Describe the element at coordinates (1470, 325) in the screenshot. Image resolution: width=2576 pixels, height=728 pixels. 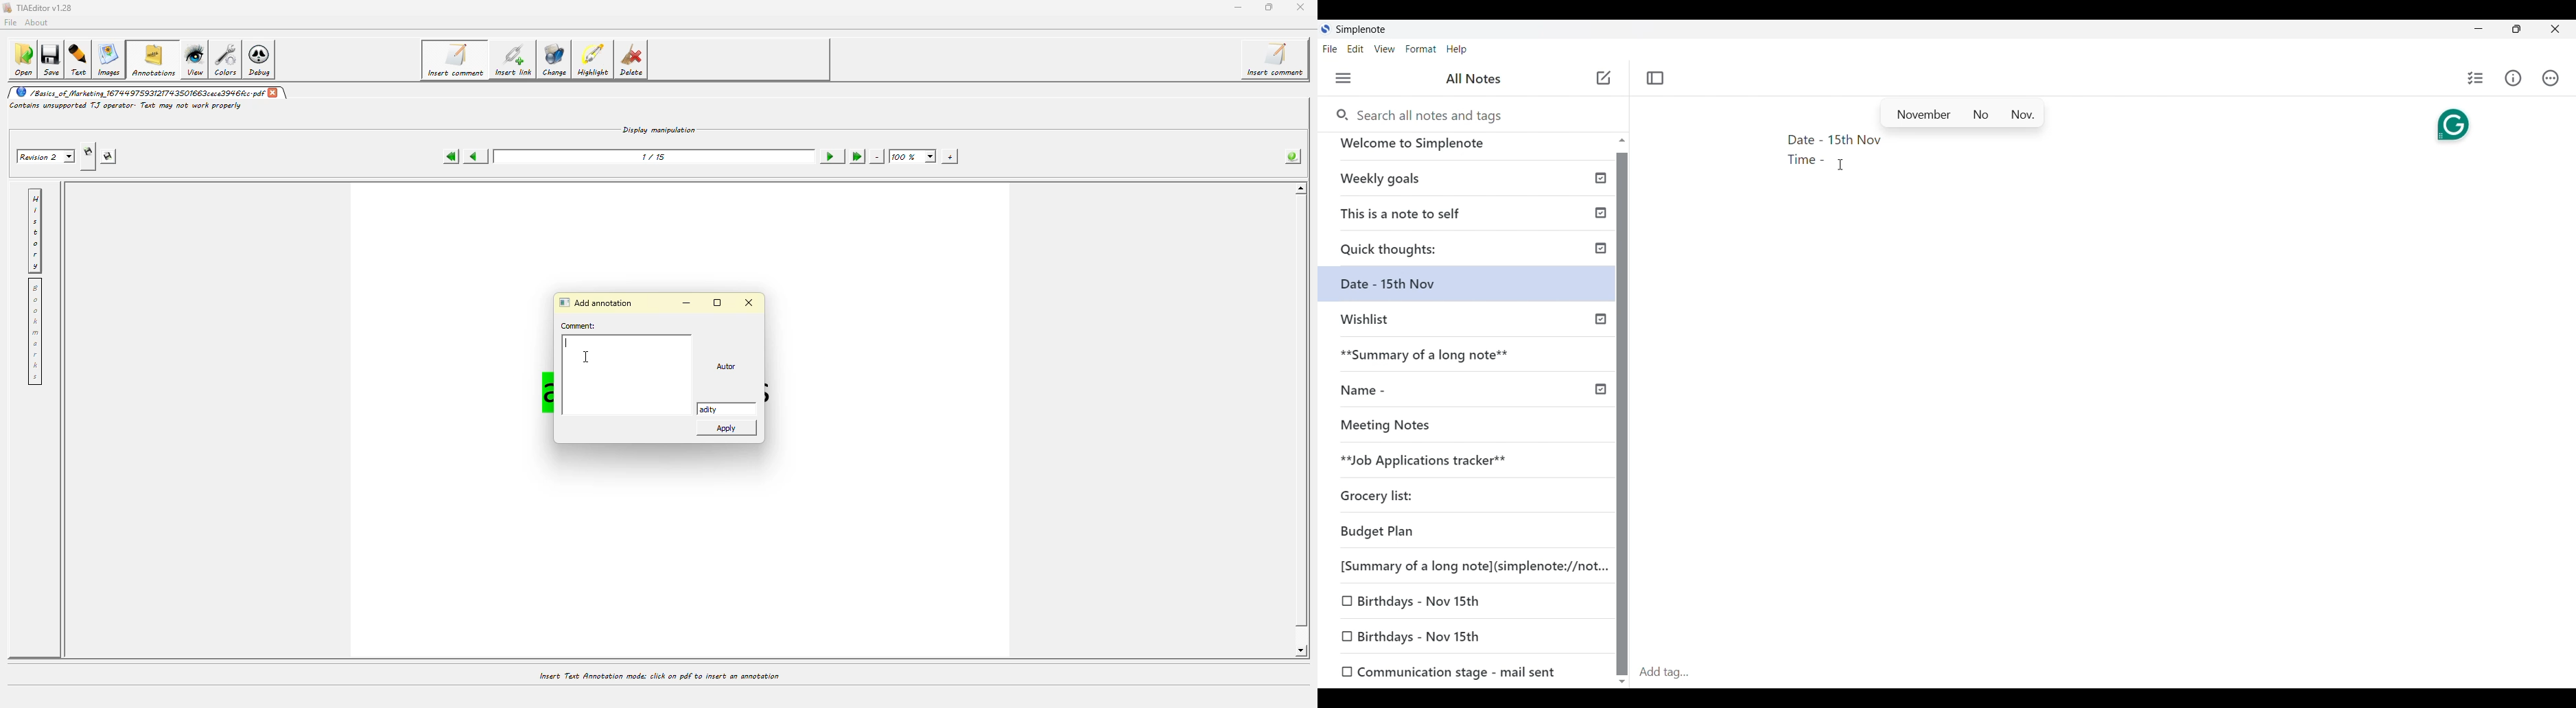
I see `Unpublished note` at that location.